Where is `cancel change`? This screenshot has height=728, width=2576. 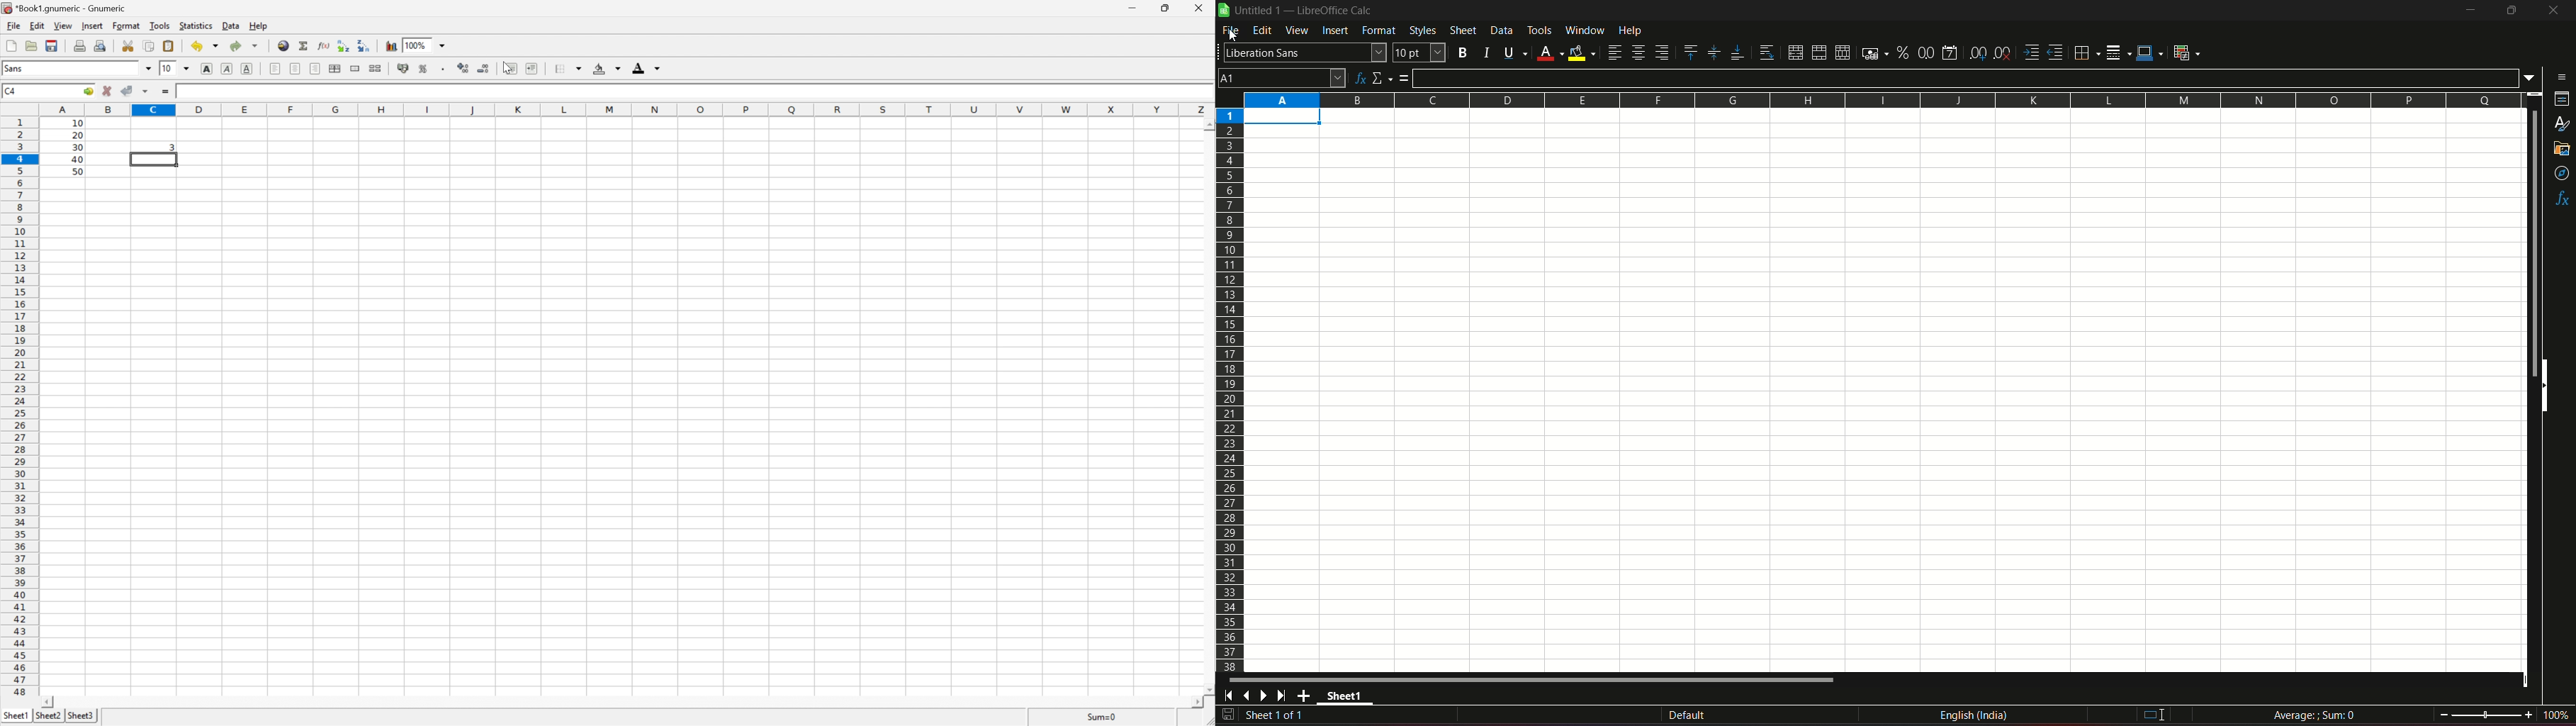 cancel change is located at coordinates (107, 92).